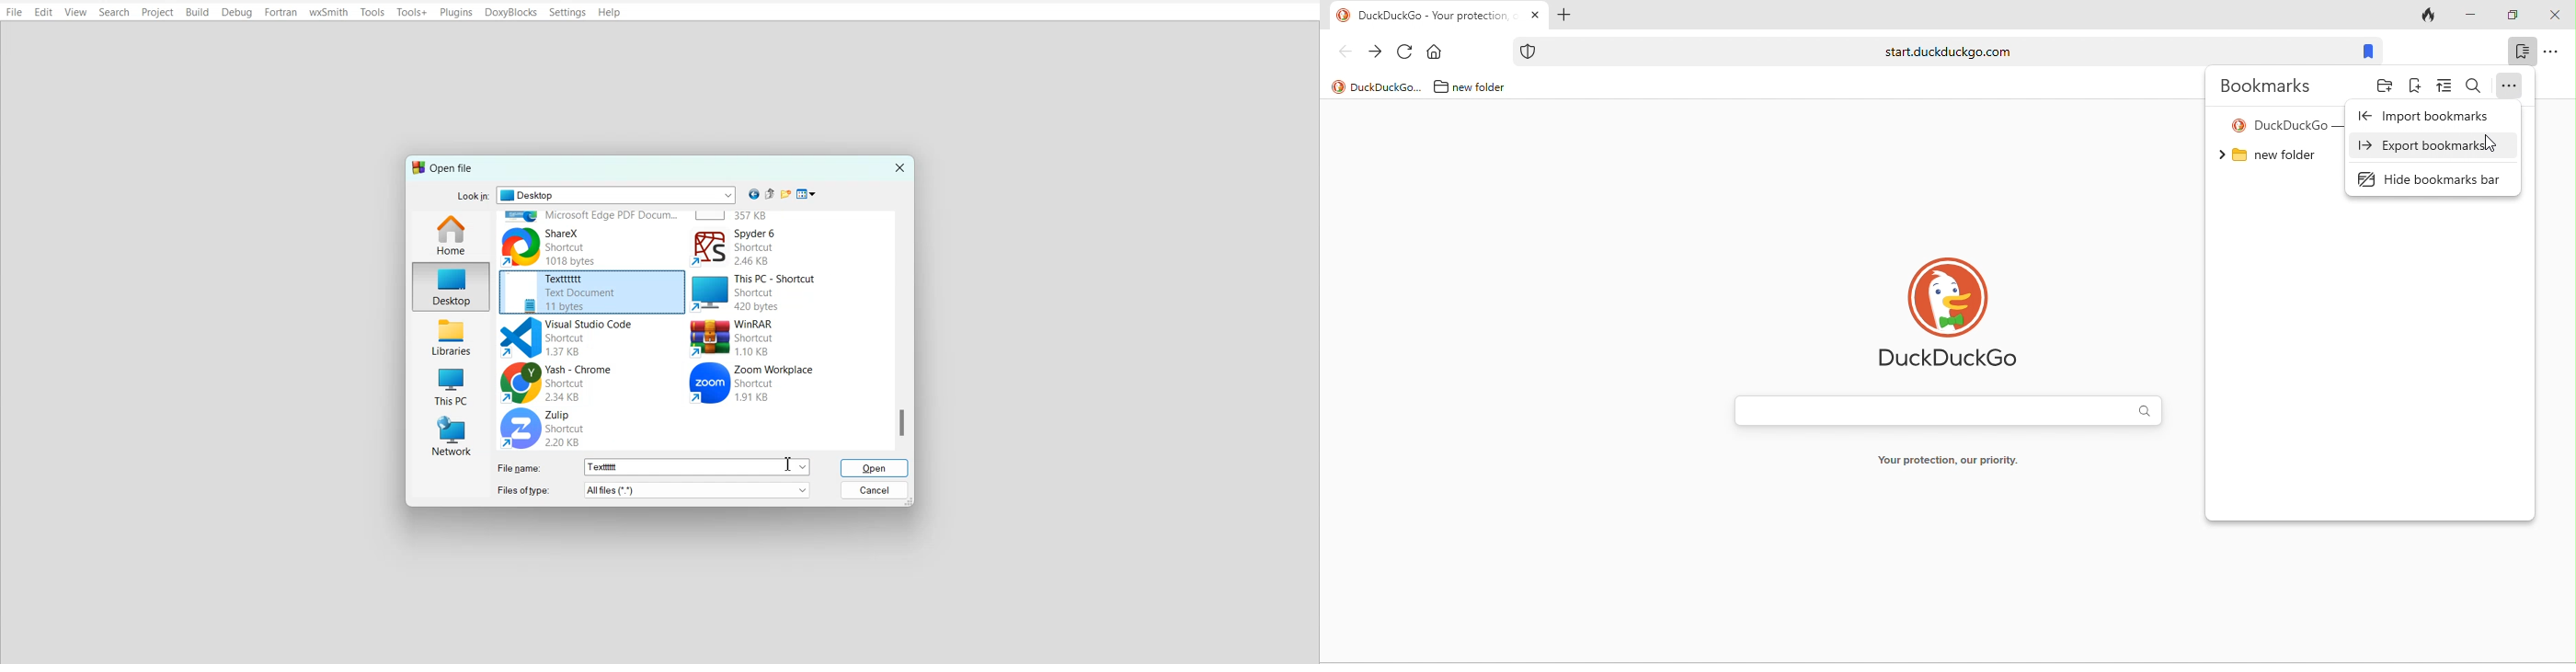  I want to click on more options, so click(695, 491).